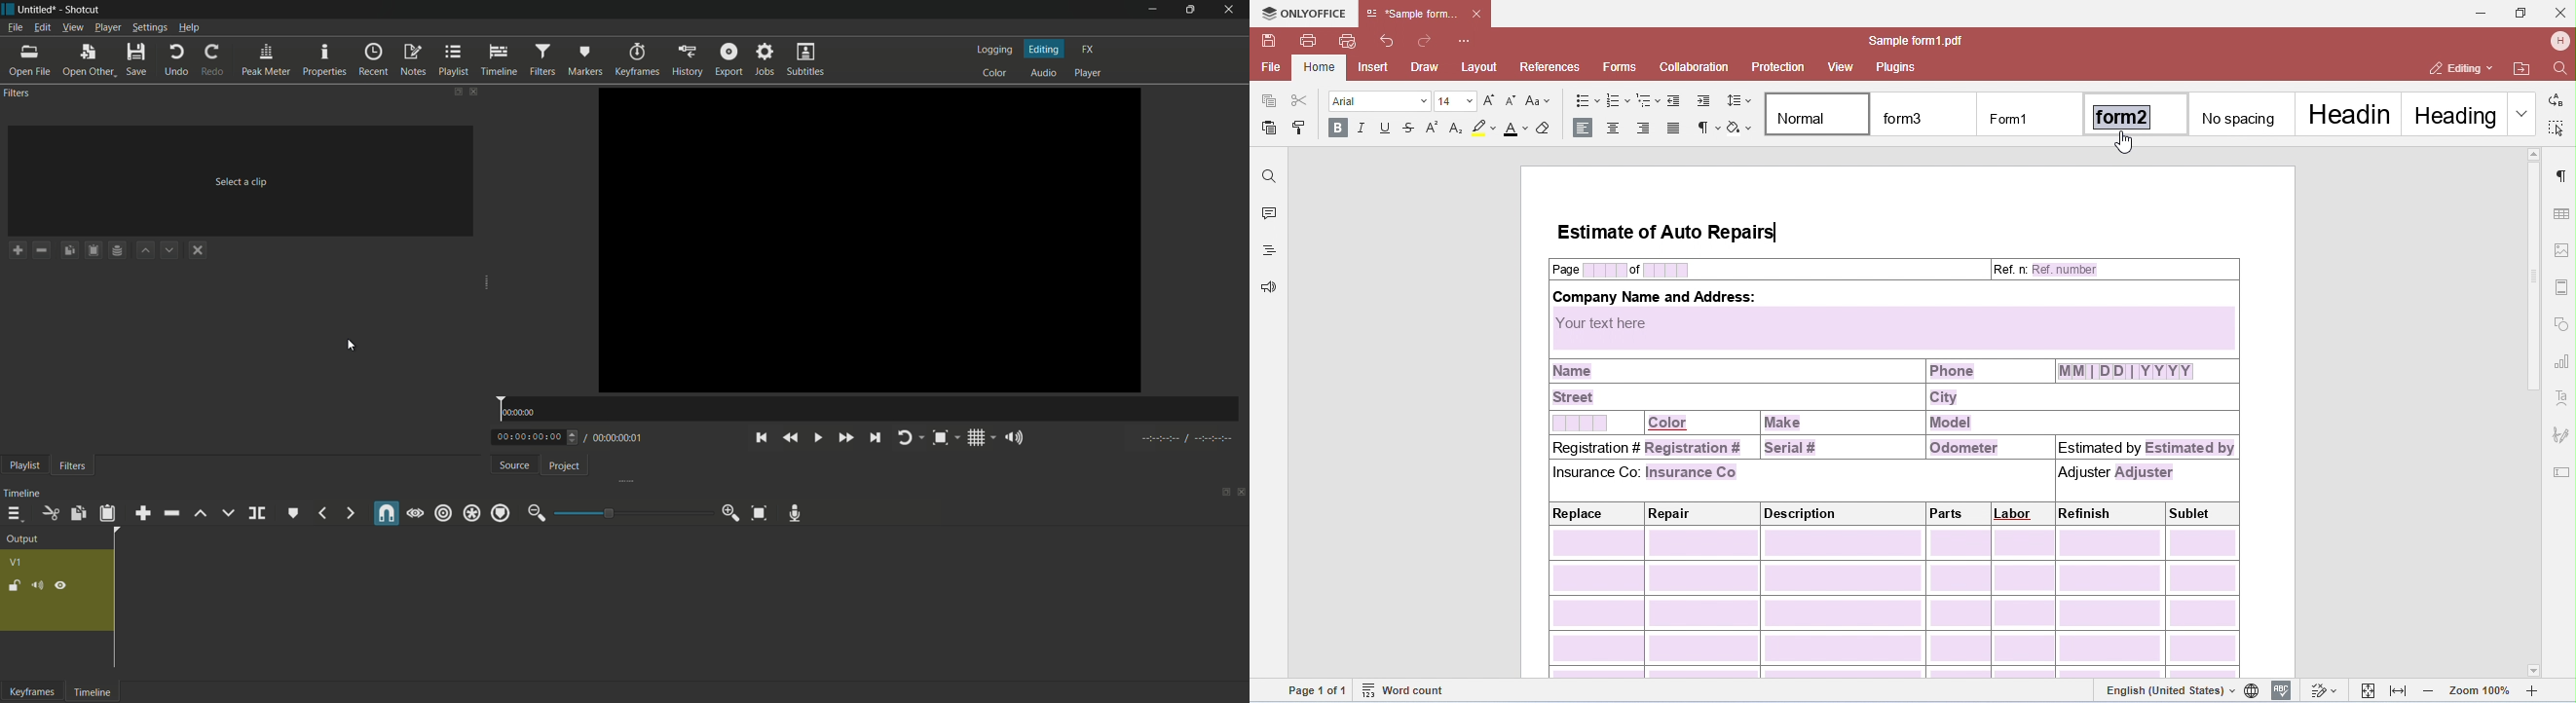 This screenshot has height=728, width=2576. I want to click on total time, so click(616, 439).